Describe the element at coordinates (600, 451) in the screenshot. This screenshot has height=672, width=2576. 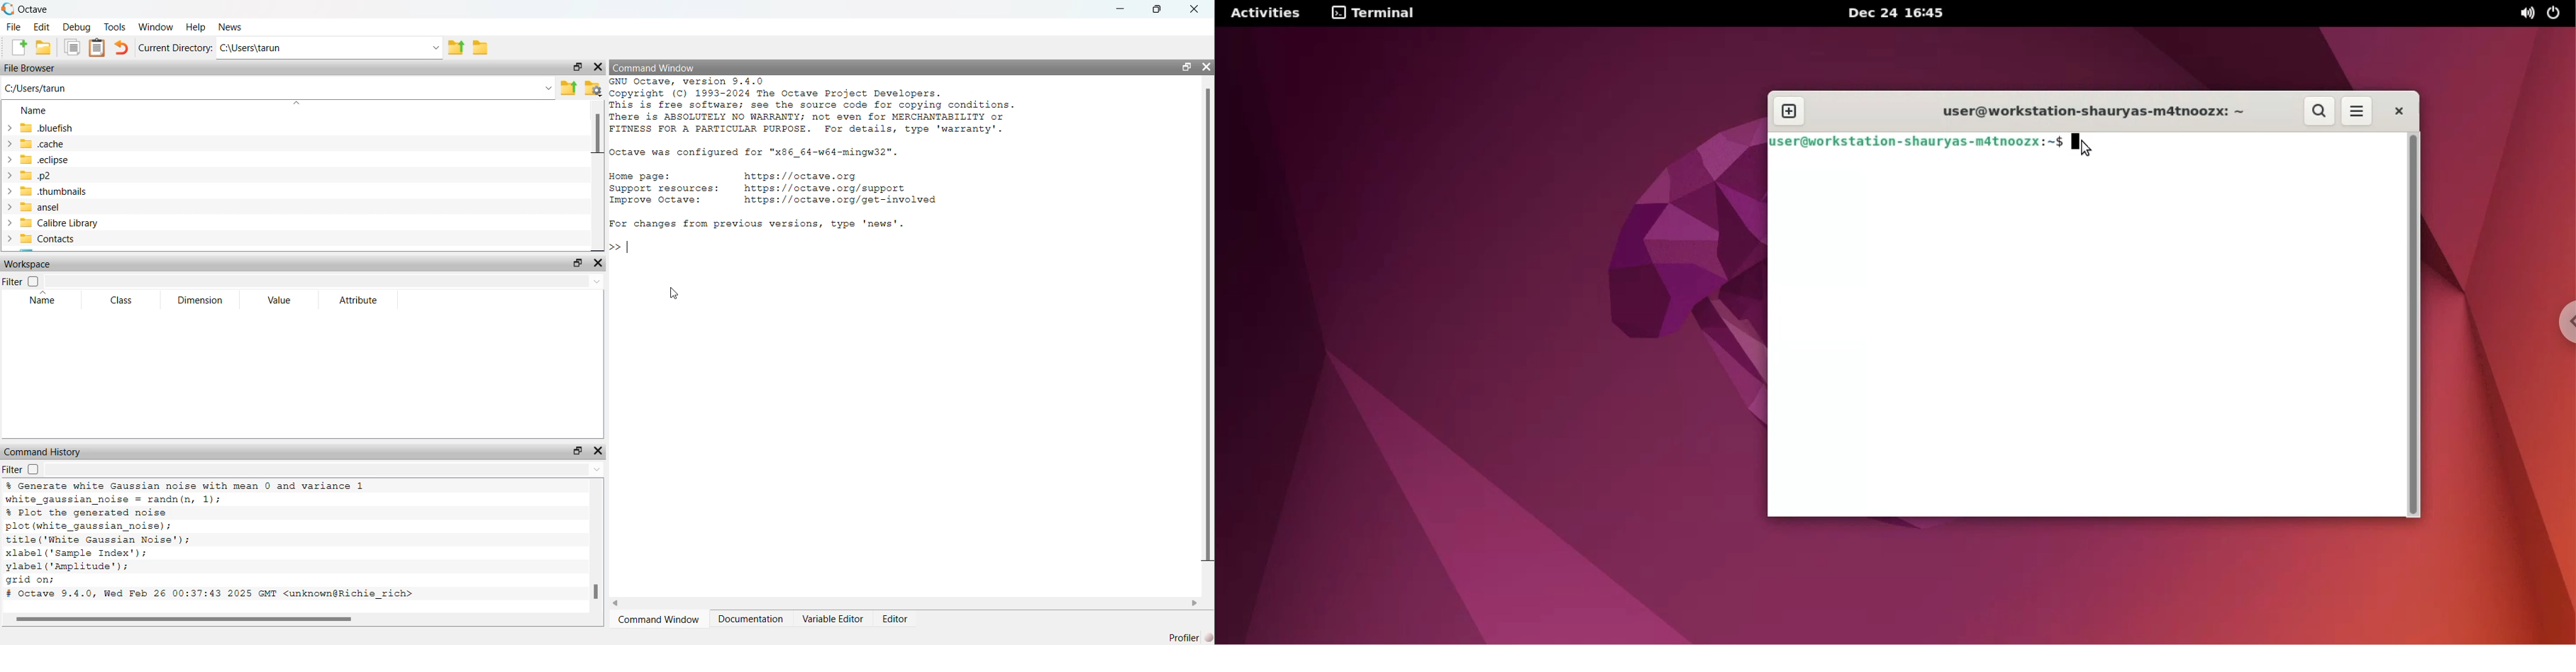
I see `close` at that location.